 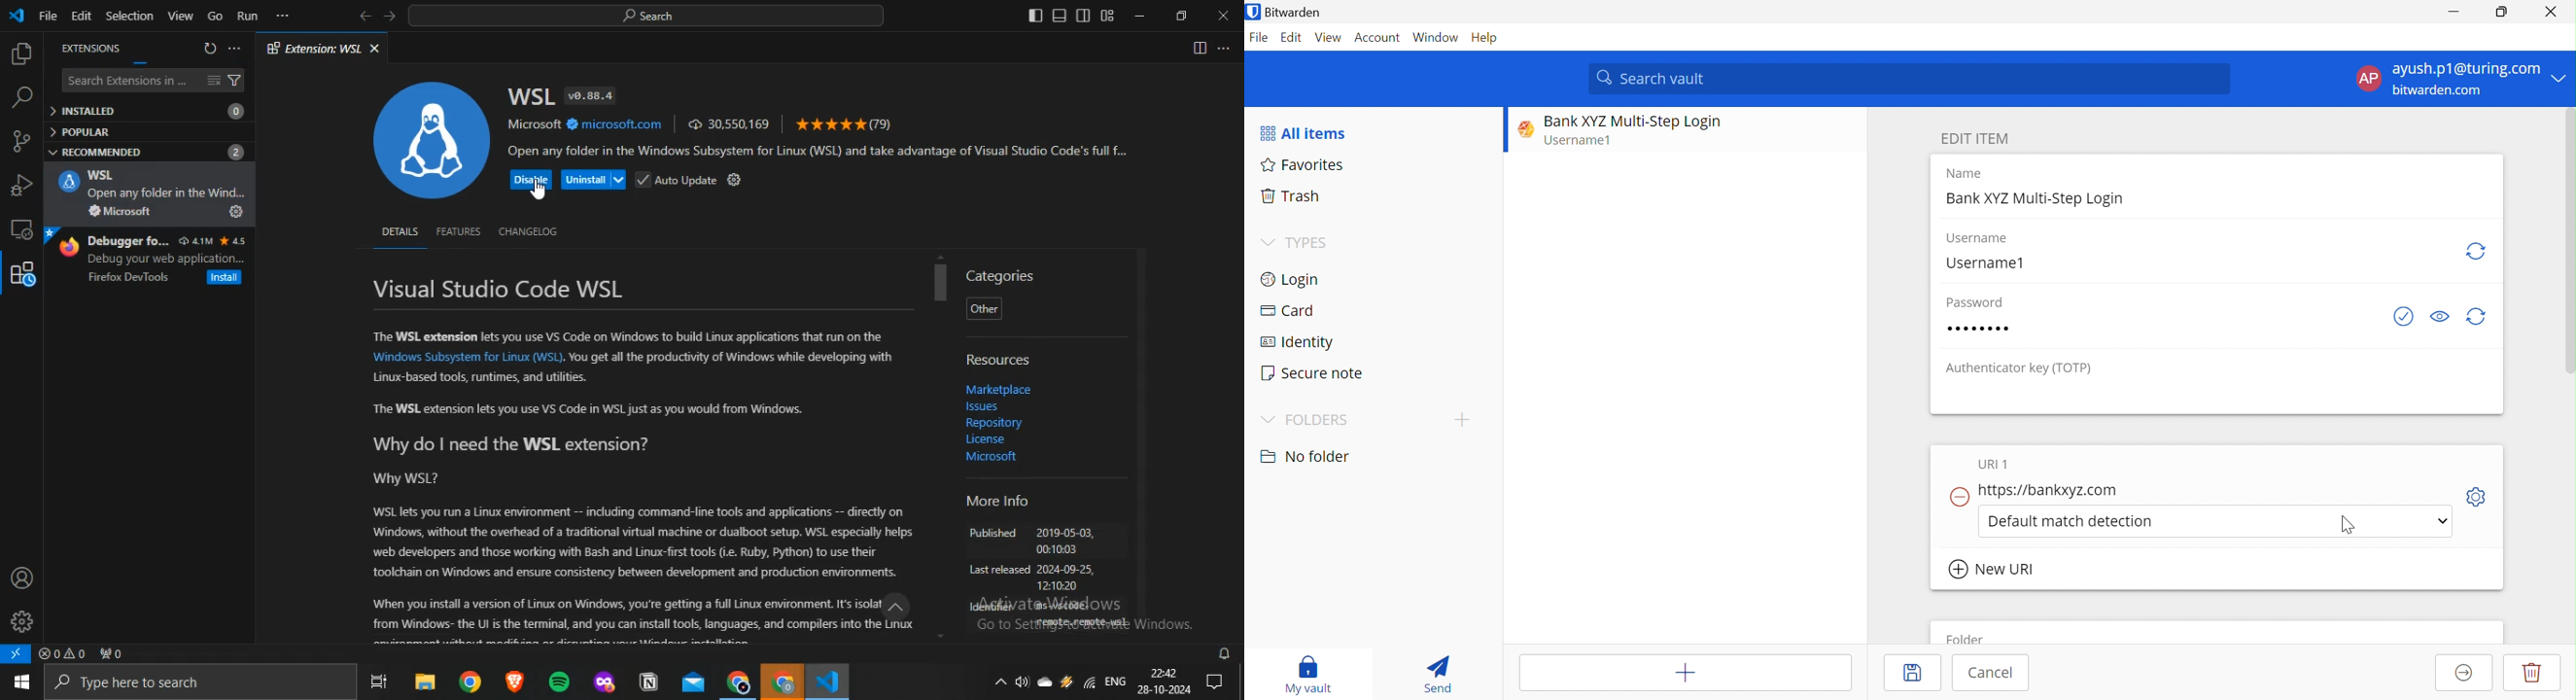 What do you see at coordinates (1057, 551) in the screenshot?
I see `00:10:03` at bounding box center [1057, 551].